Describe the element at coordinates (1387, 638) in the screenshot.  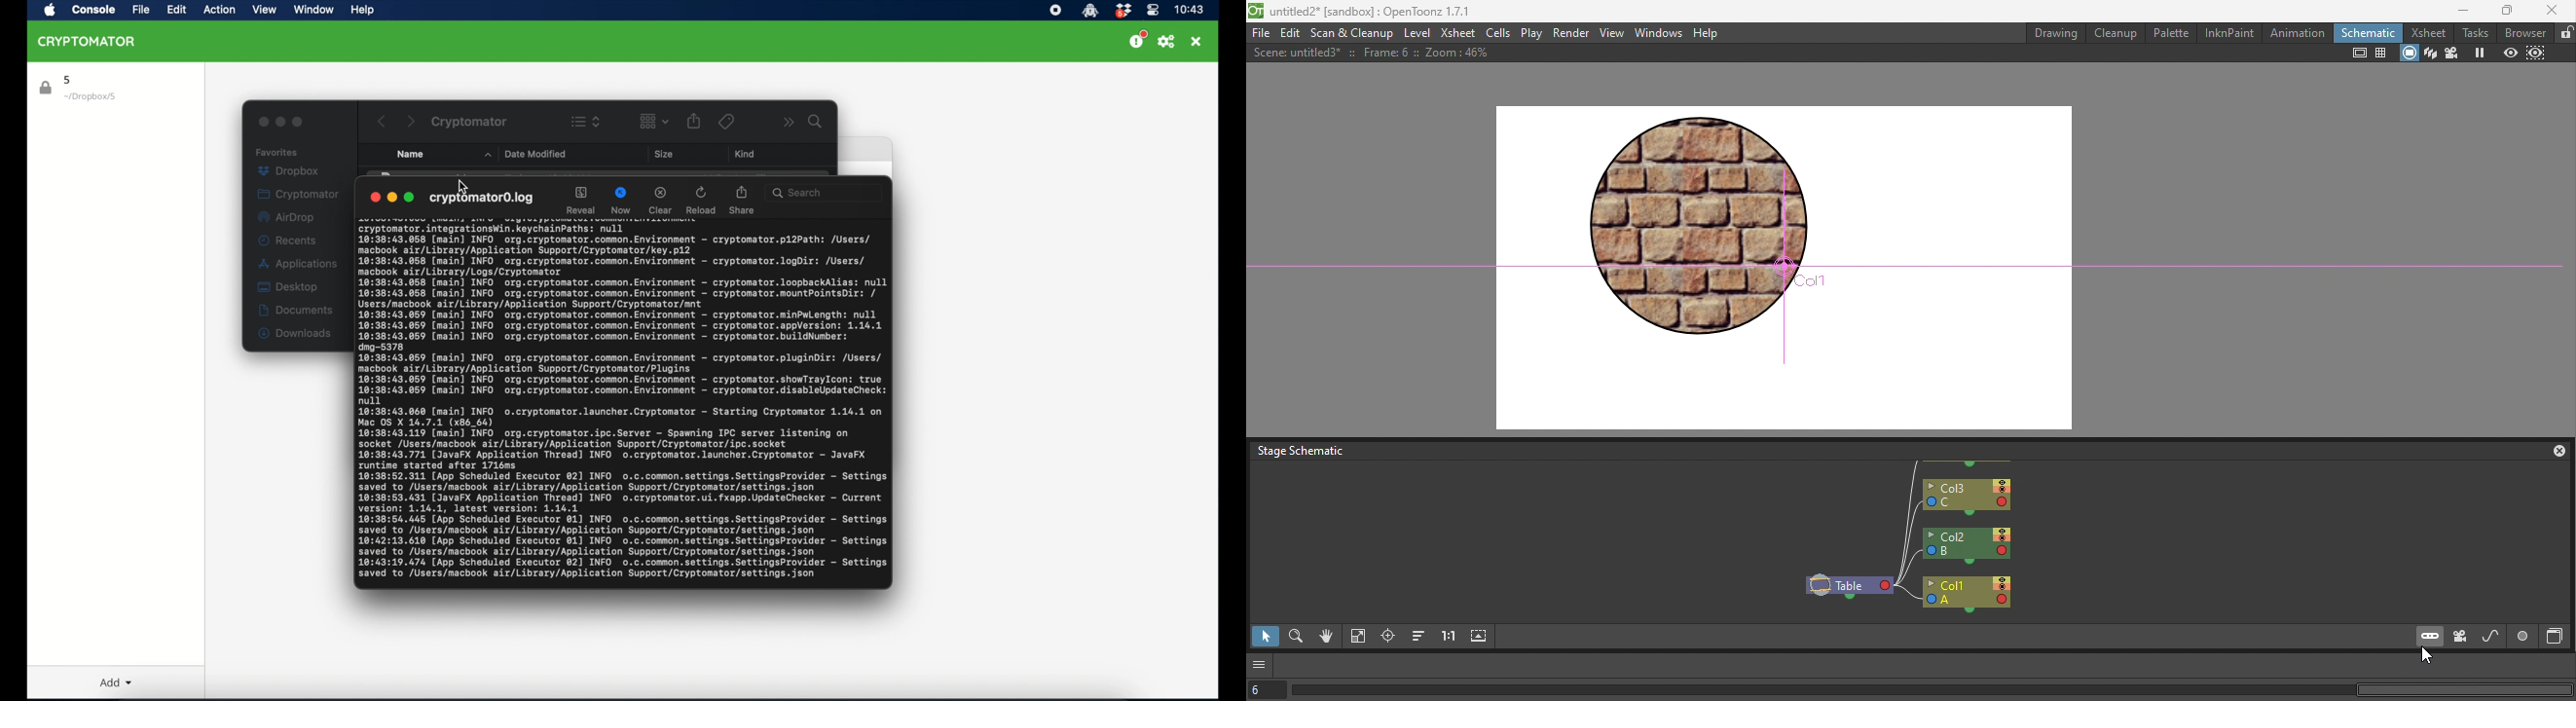
I see `Focus on current` at that location.